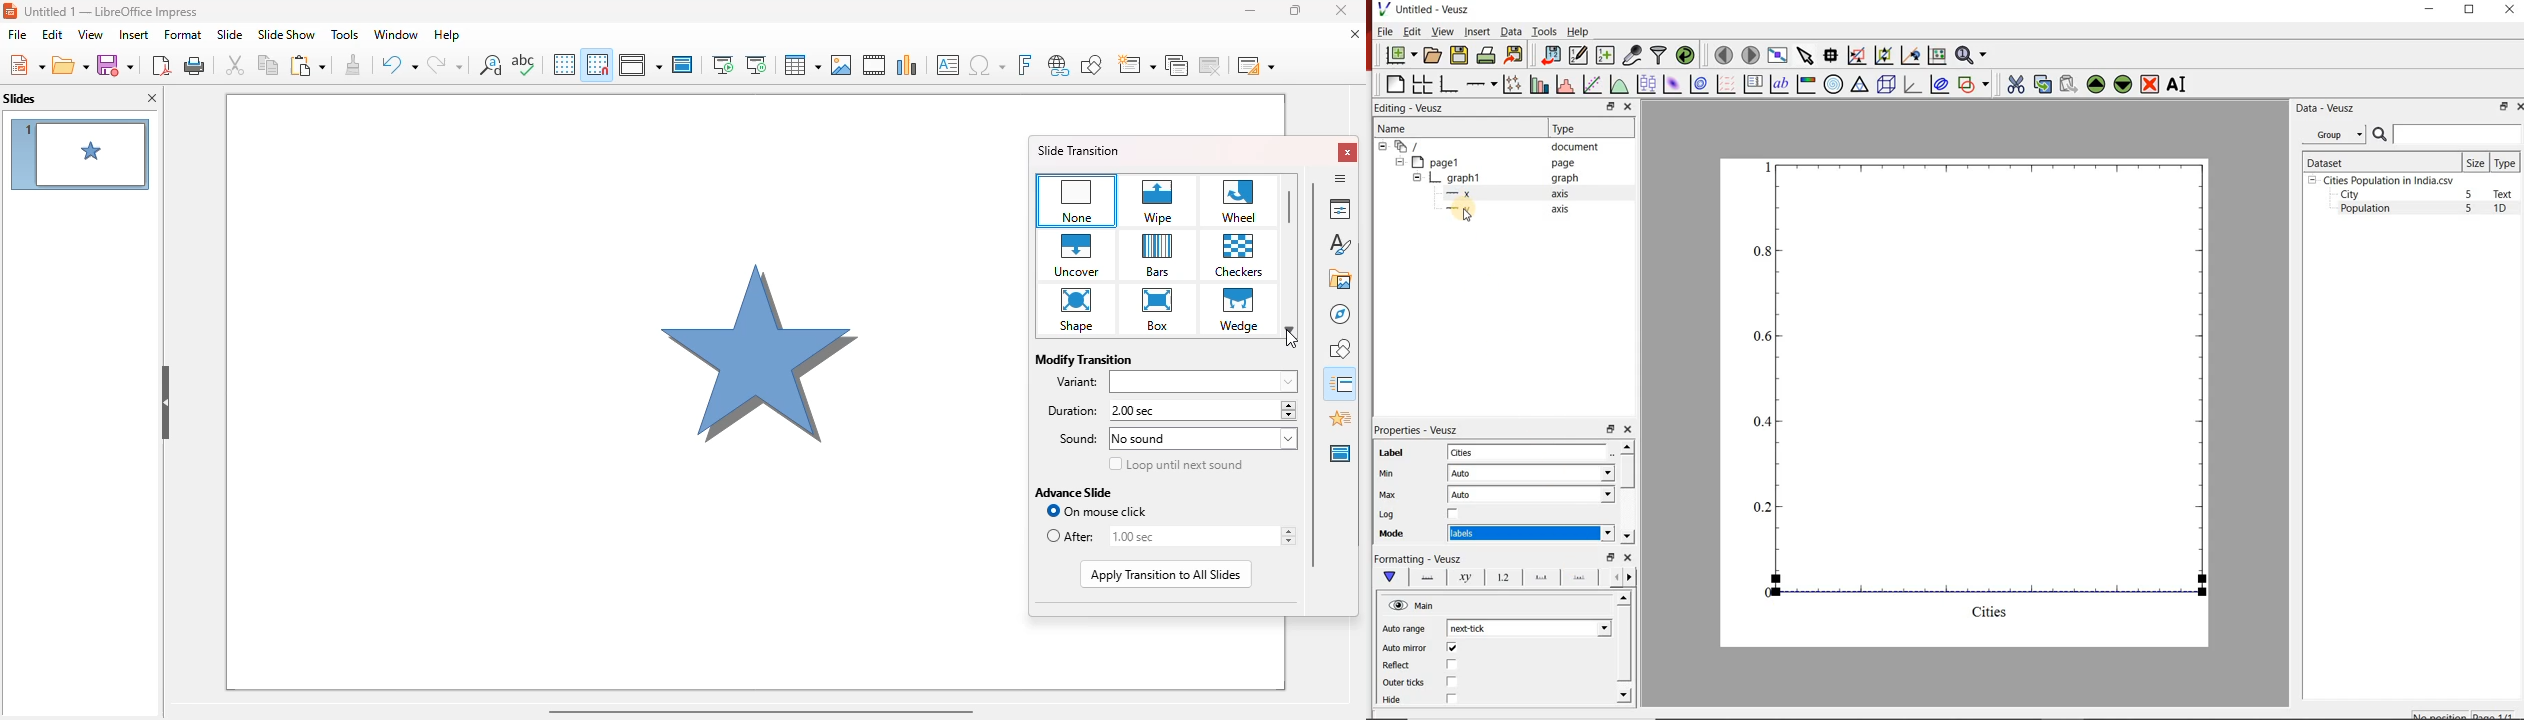  I want to click on LibreOffice logo, so click(10, 11).